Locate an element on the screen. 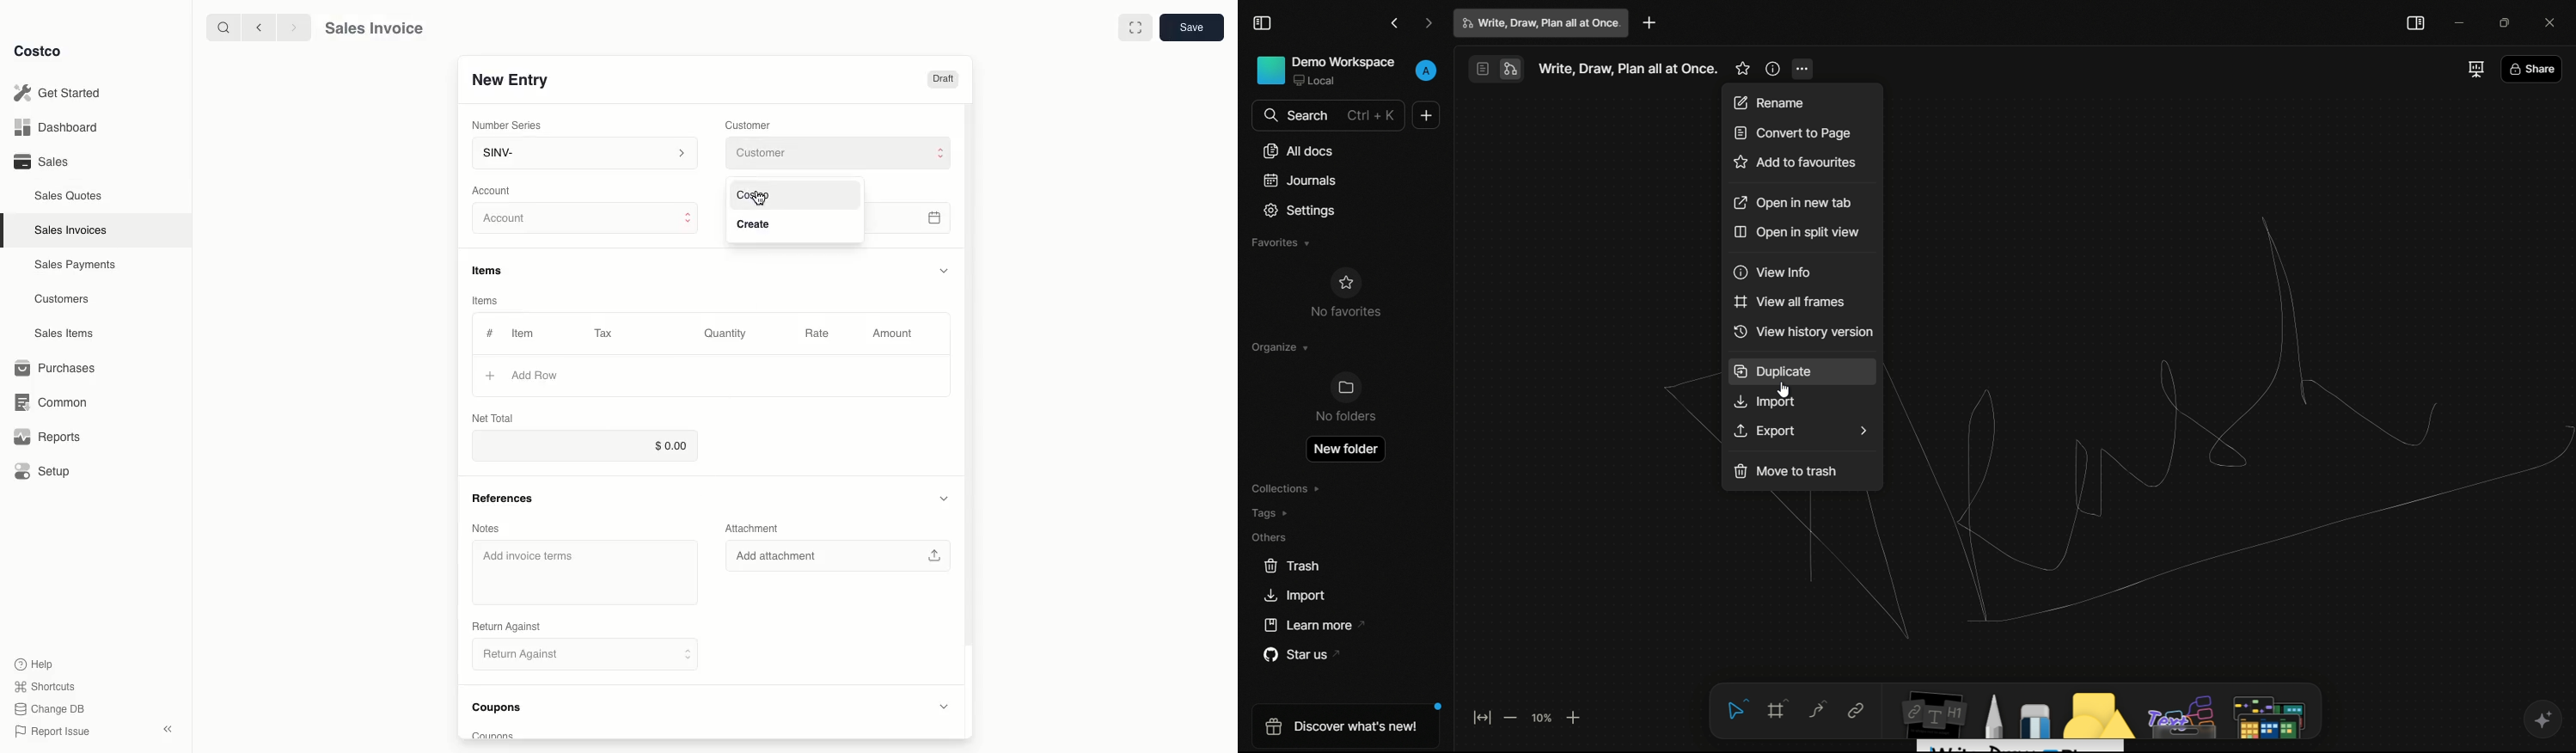  Setup is located at coordinates (44, 473).